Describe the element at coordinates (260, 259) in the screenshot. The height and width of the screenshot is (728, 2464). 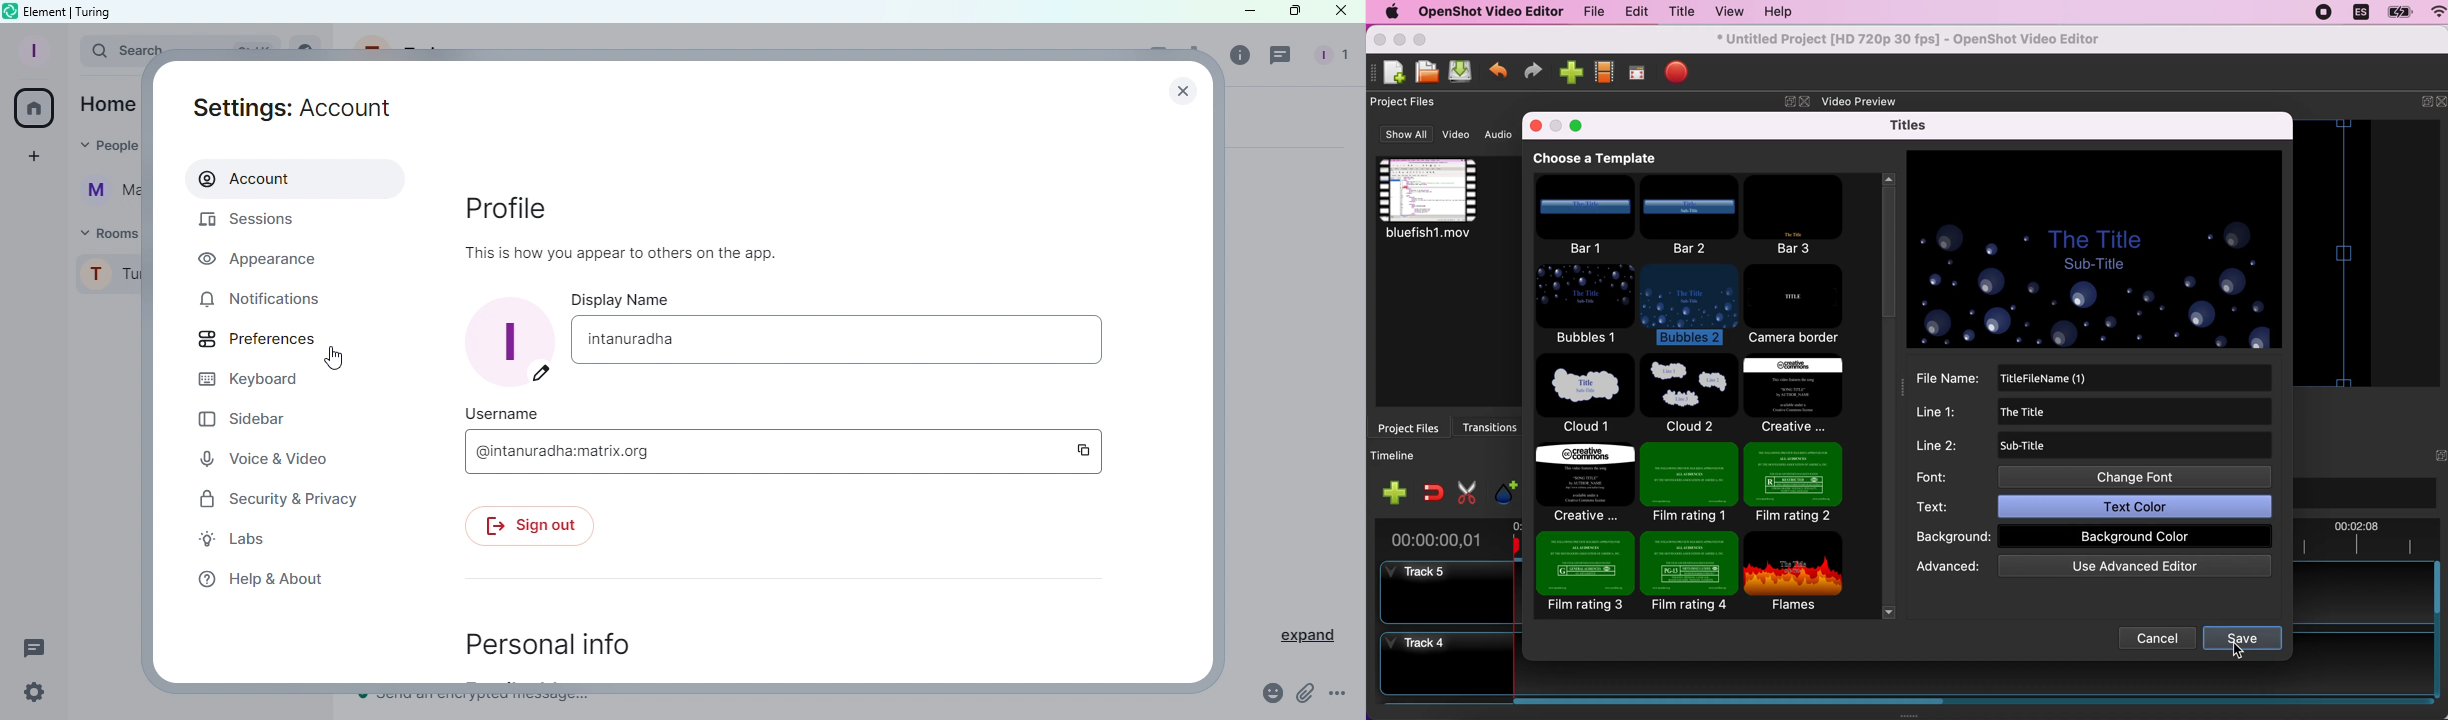
I see `Appearance` at that location.